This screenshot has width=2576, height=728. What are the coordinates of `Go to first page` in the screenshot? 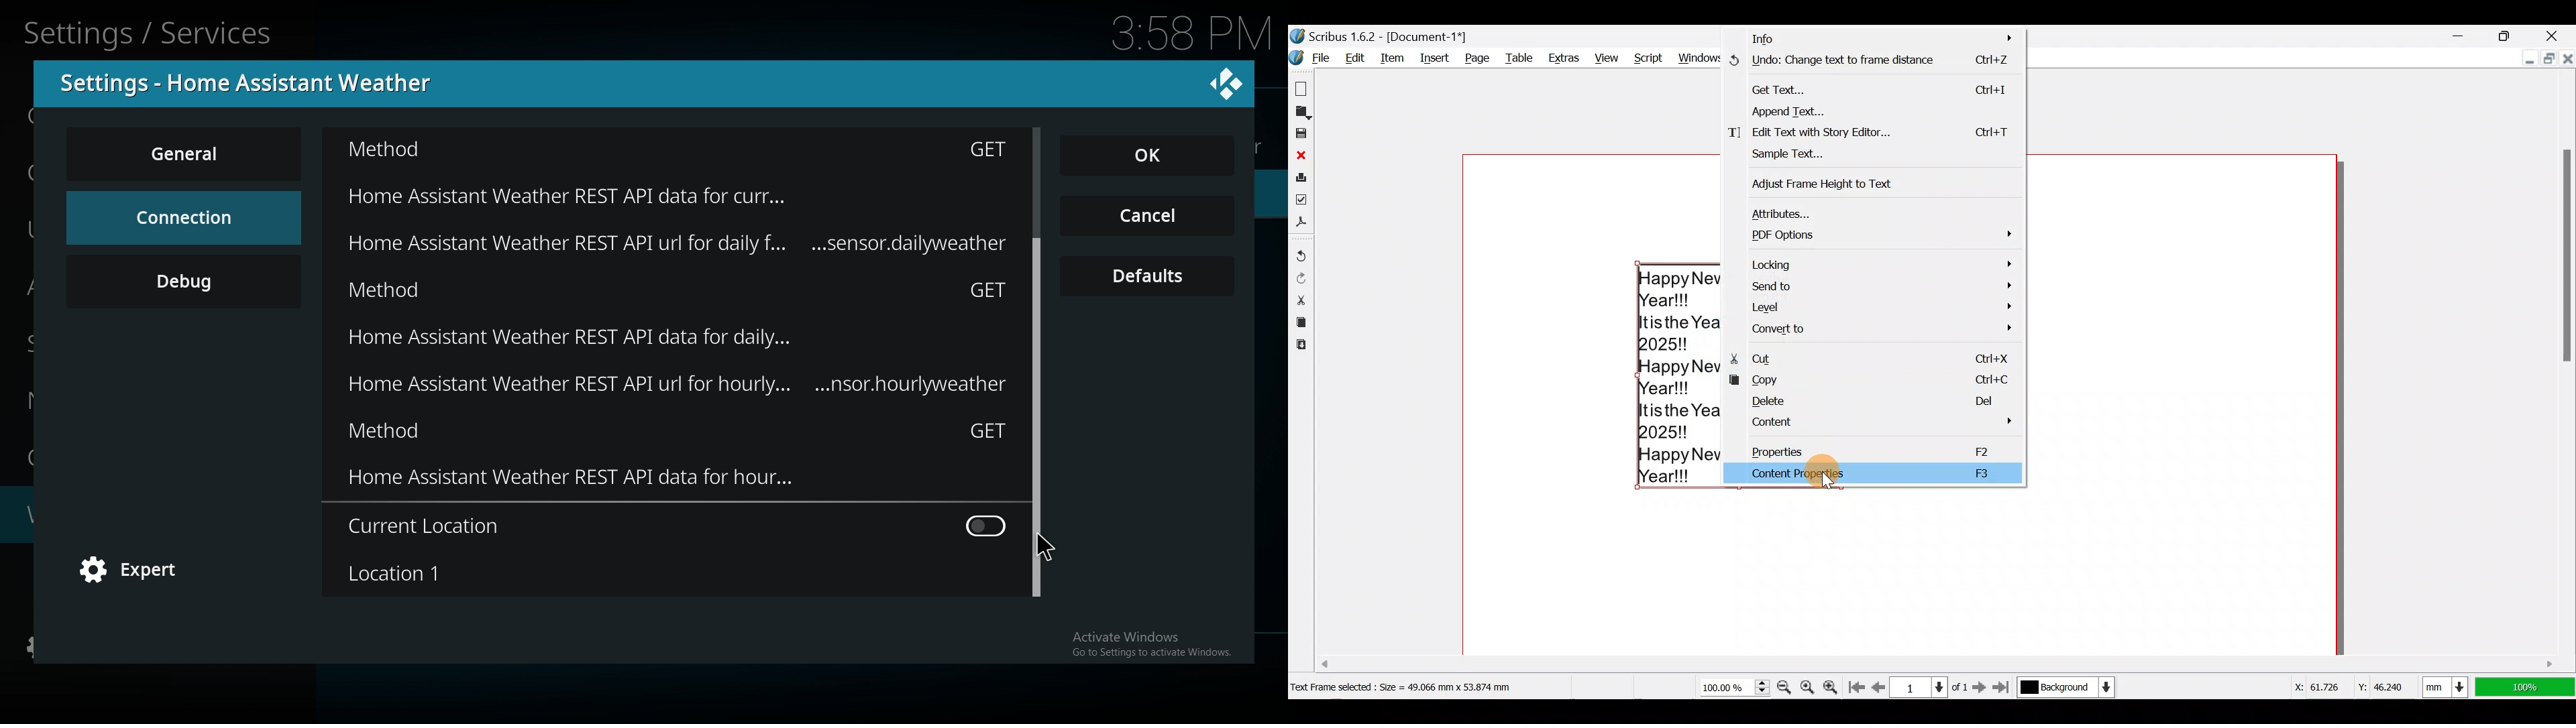 It's located at (1860, 684).